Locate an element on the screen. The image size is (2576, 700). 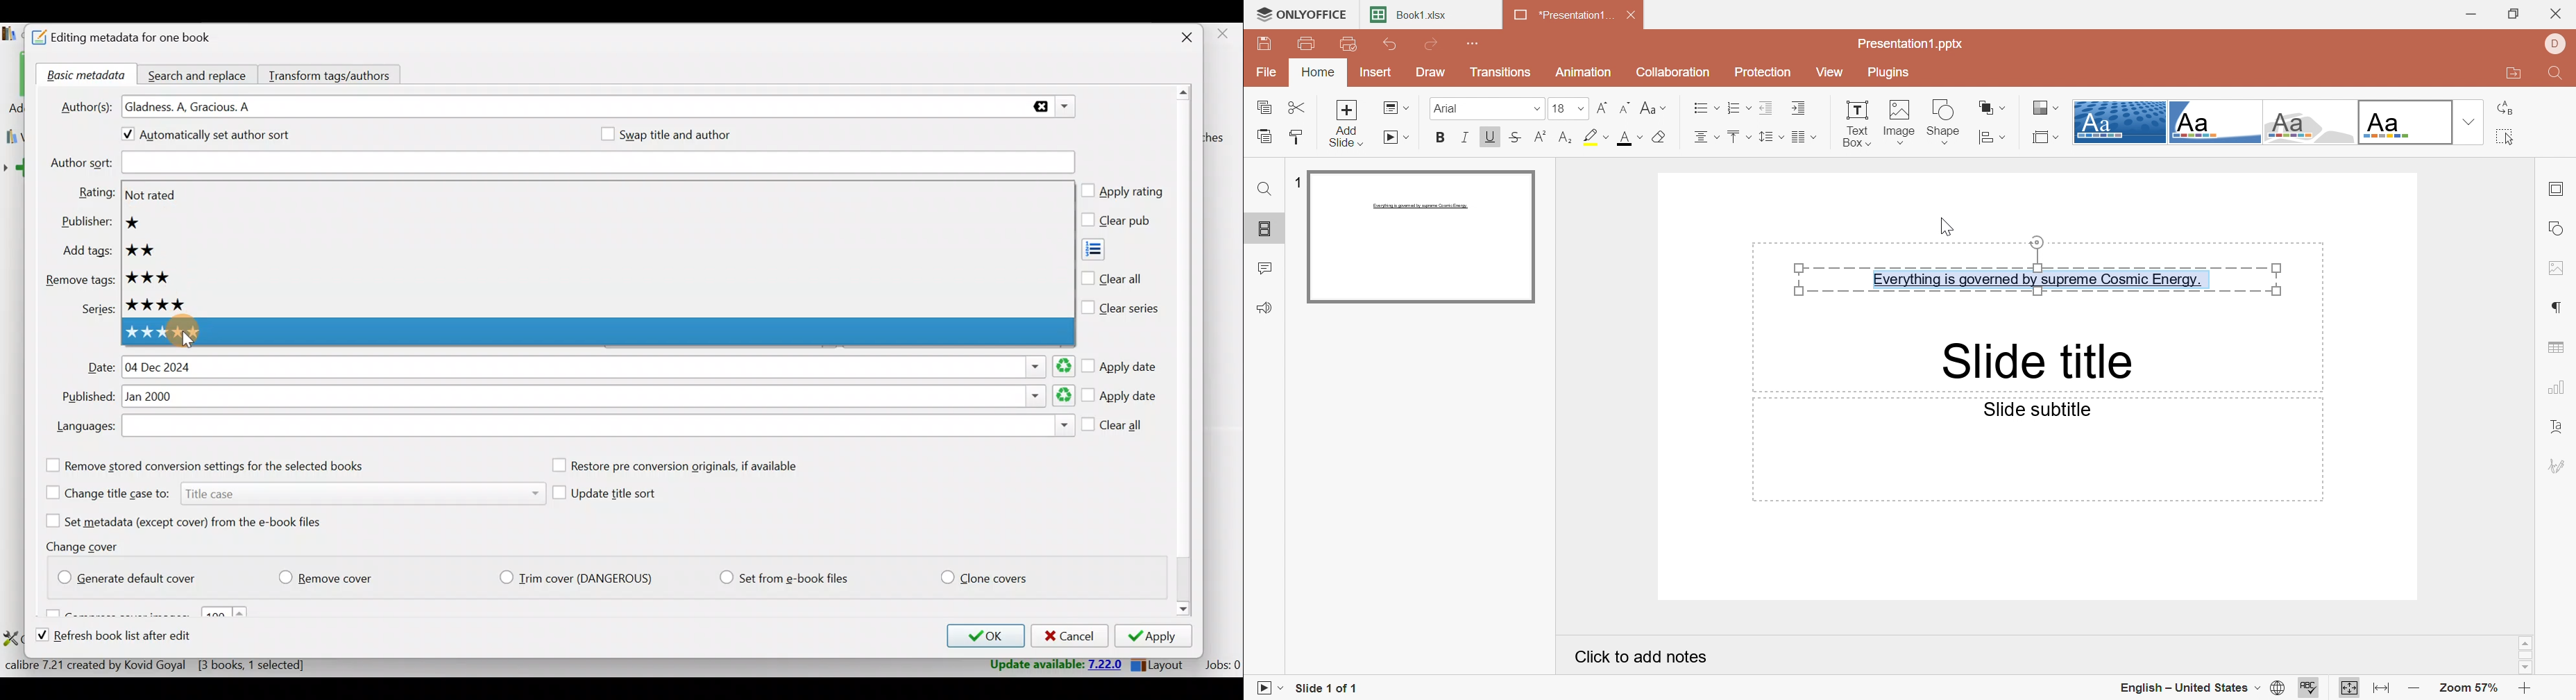
Fit to slide is located at coordinates (2348, 688).